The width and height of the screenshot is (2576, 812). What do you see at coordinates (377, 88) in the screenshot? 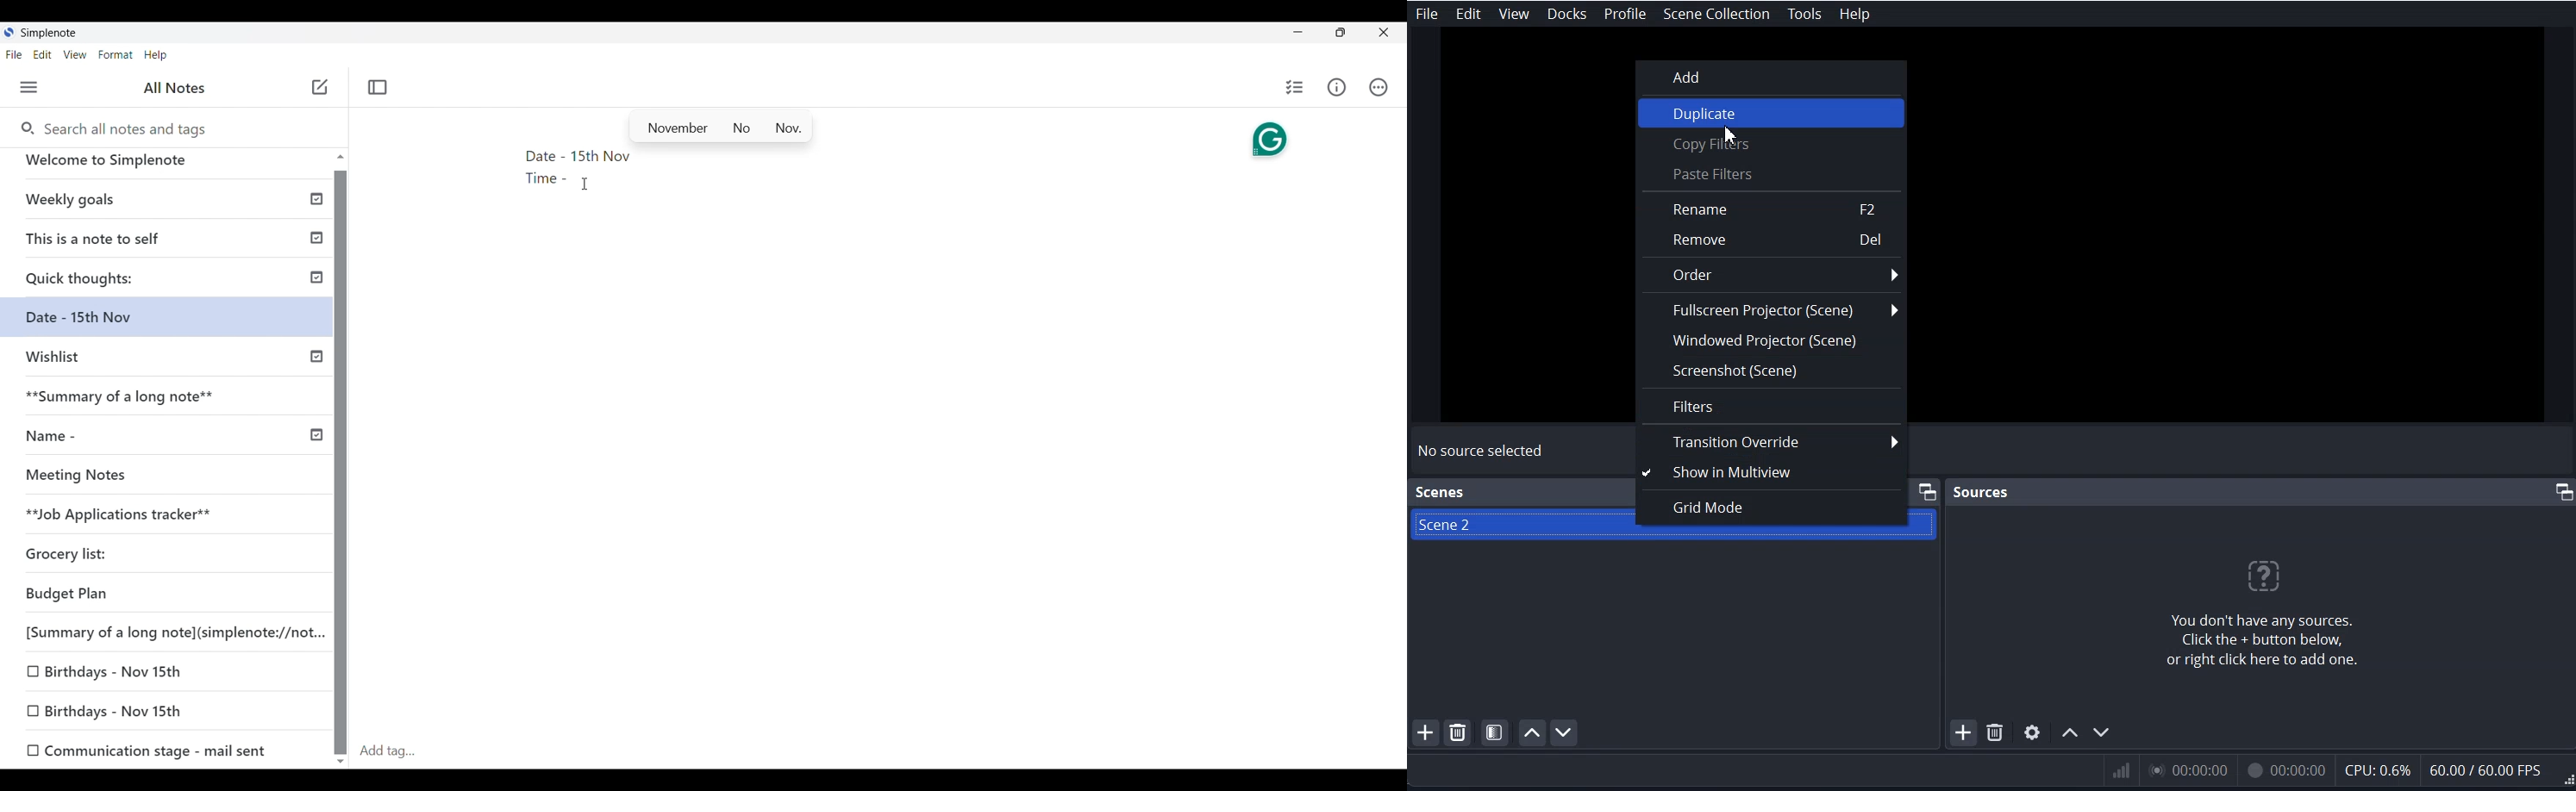
I see `Toggle focus mode` at bounding box center [377, 88].